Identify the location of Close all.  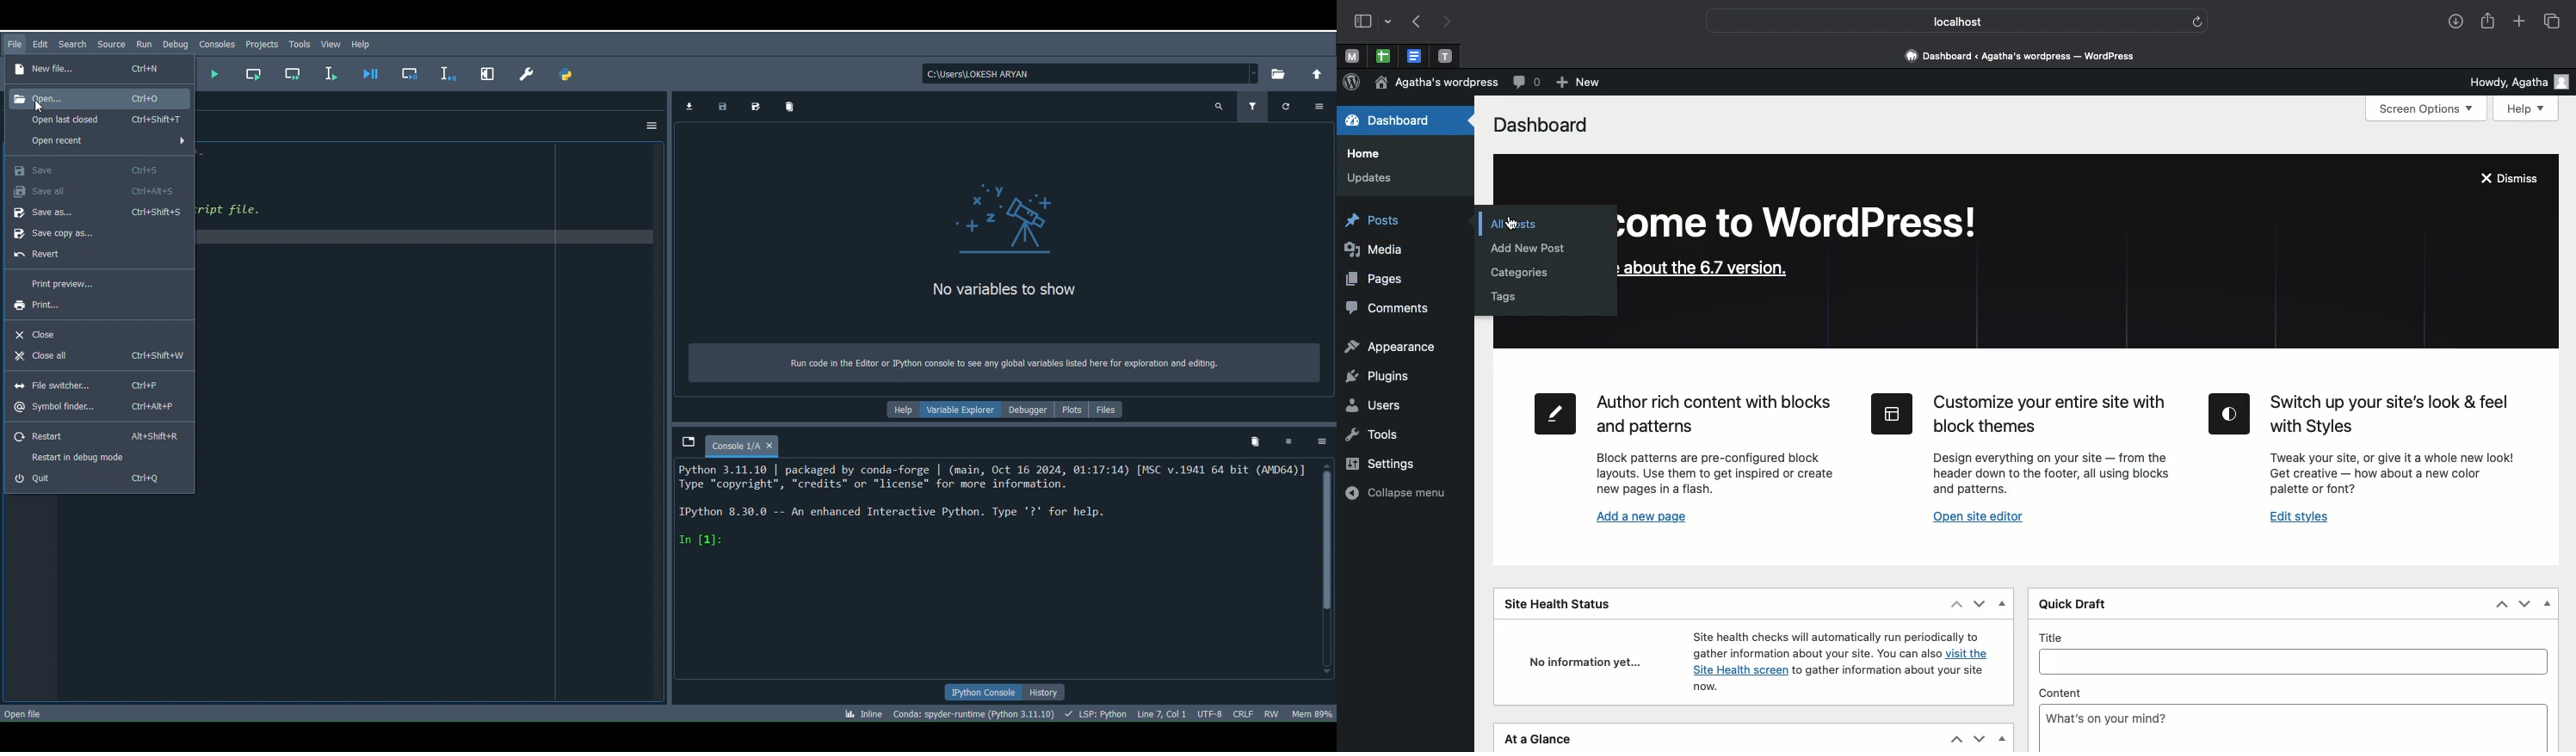
(95, 357).